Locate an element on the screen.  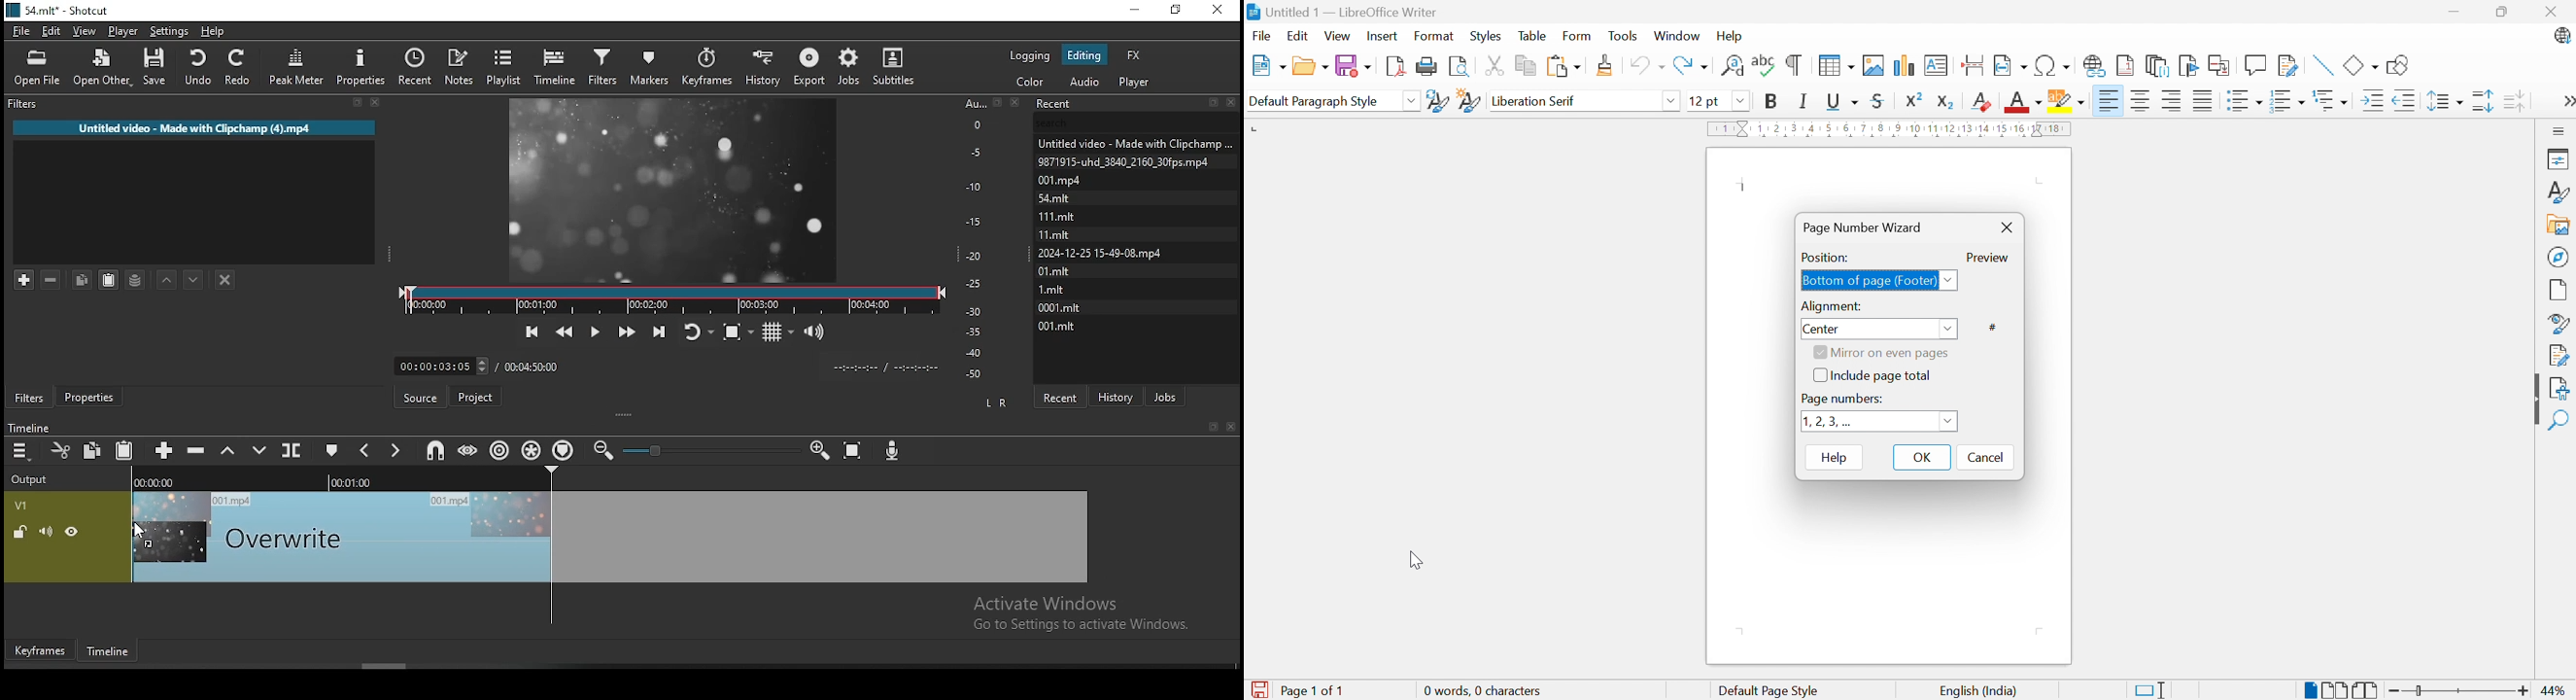
record audio is located at coordinates (895, 447).